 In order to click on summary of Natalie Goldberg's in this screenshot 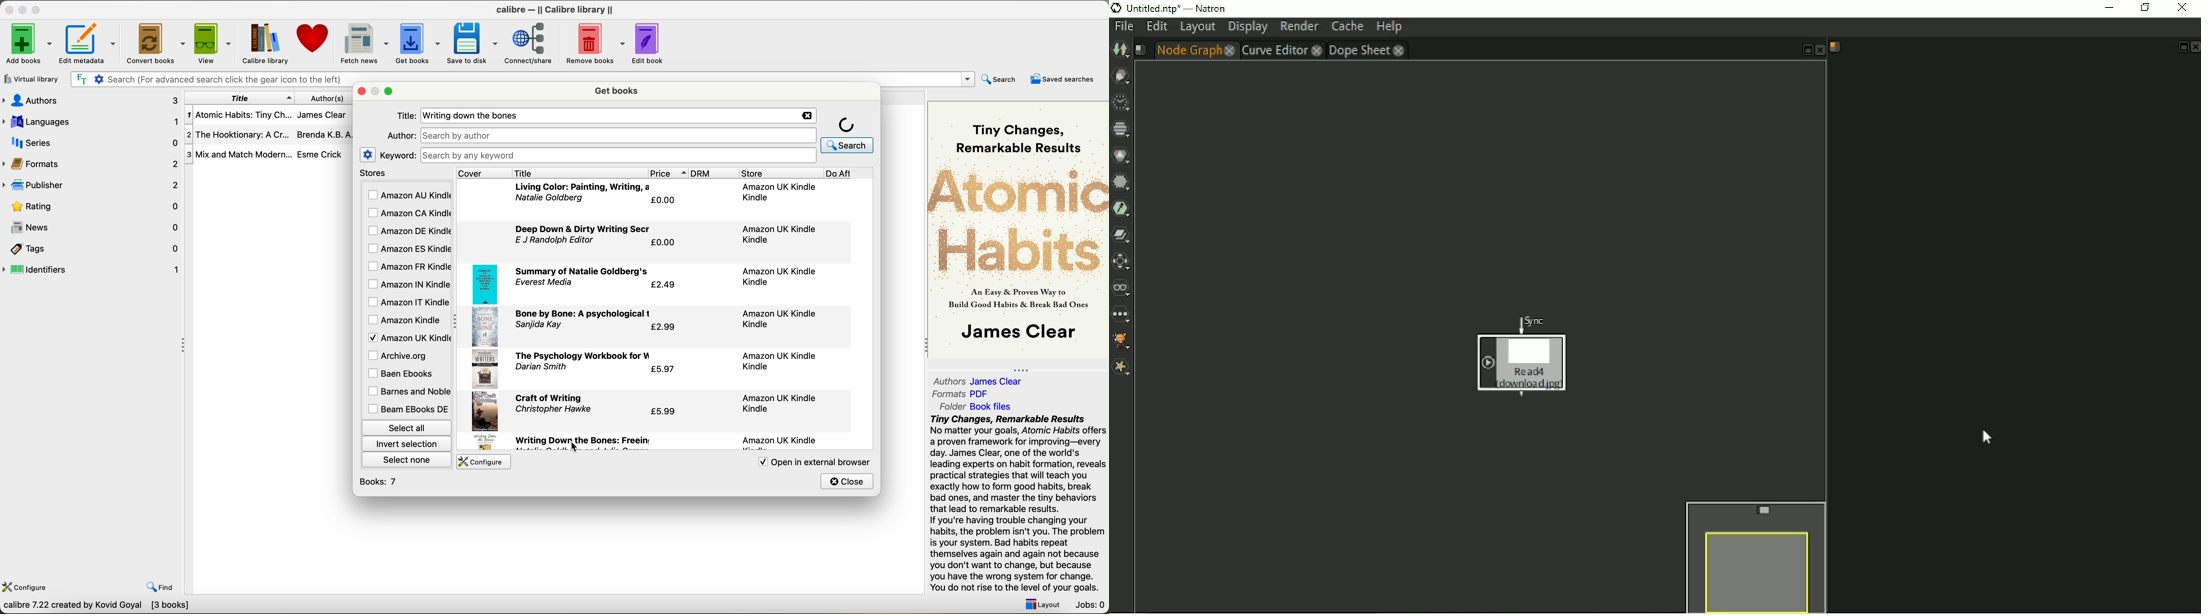, I will do `click(583, 271)`.